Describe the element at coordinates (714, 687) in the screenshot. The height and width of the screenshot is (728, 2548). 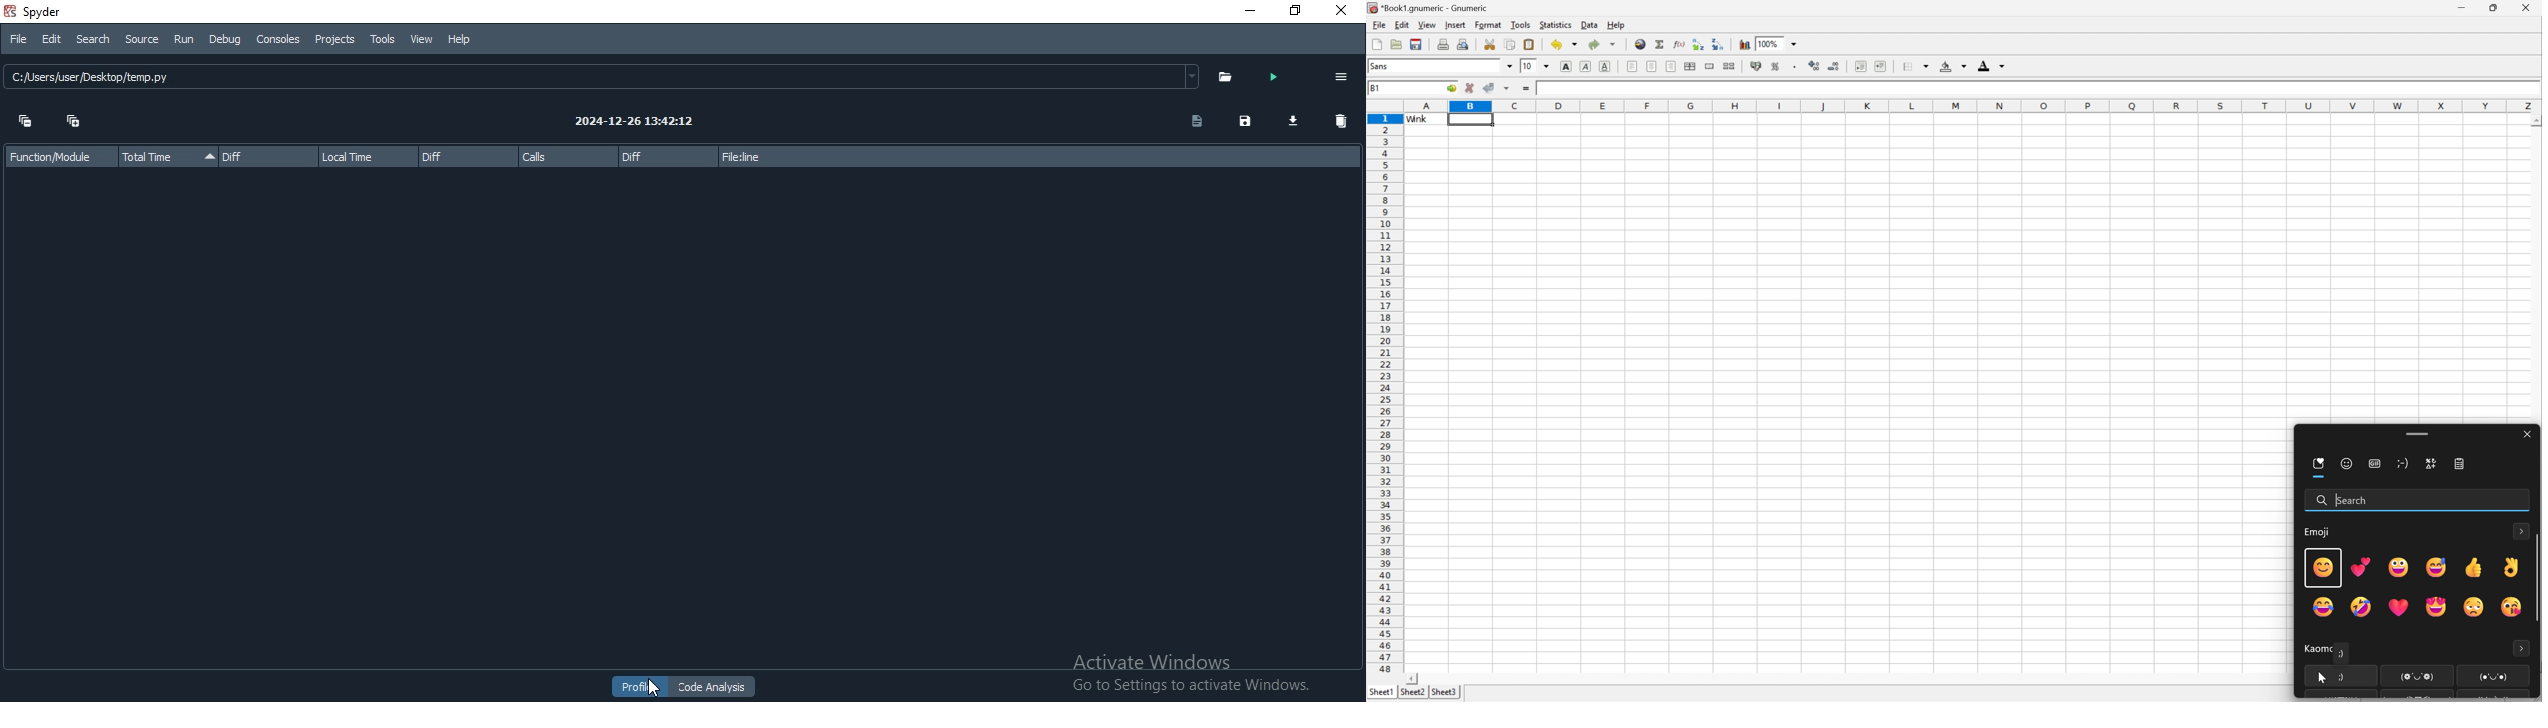
I see `code analysis` at that location.